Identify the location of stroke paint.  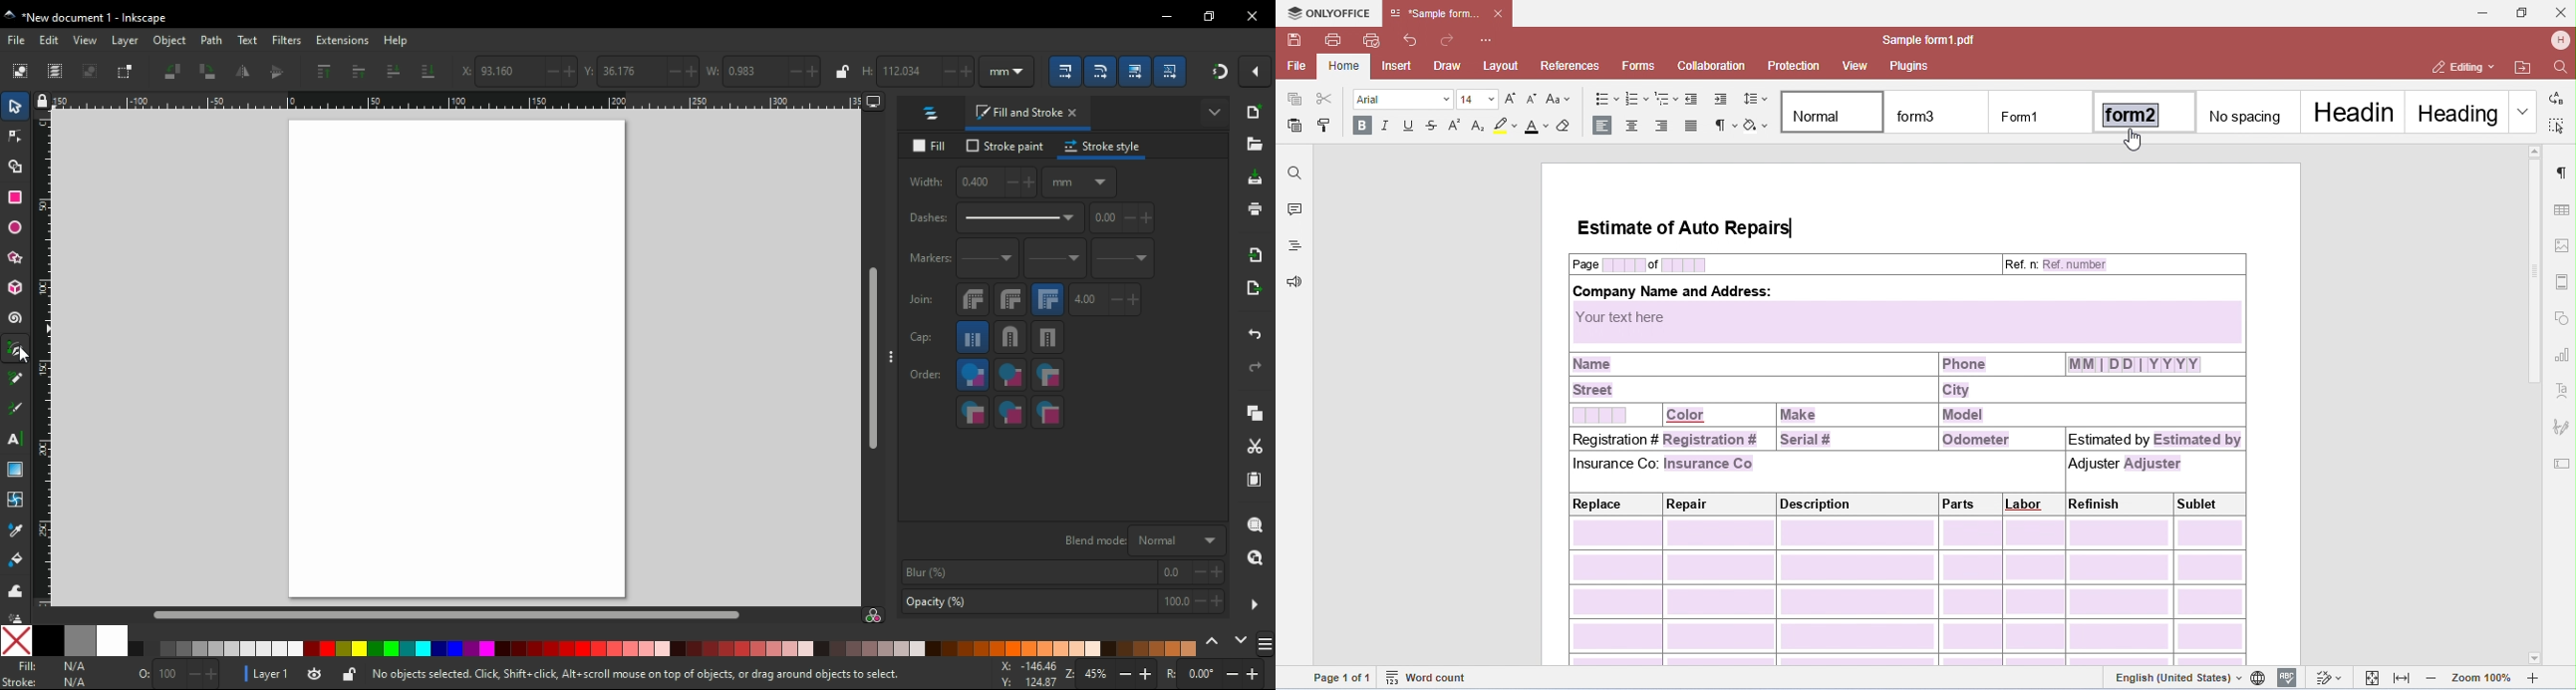
(1005, 146).